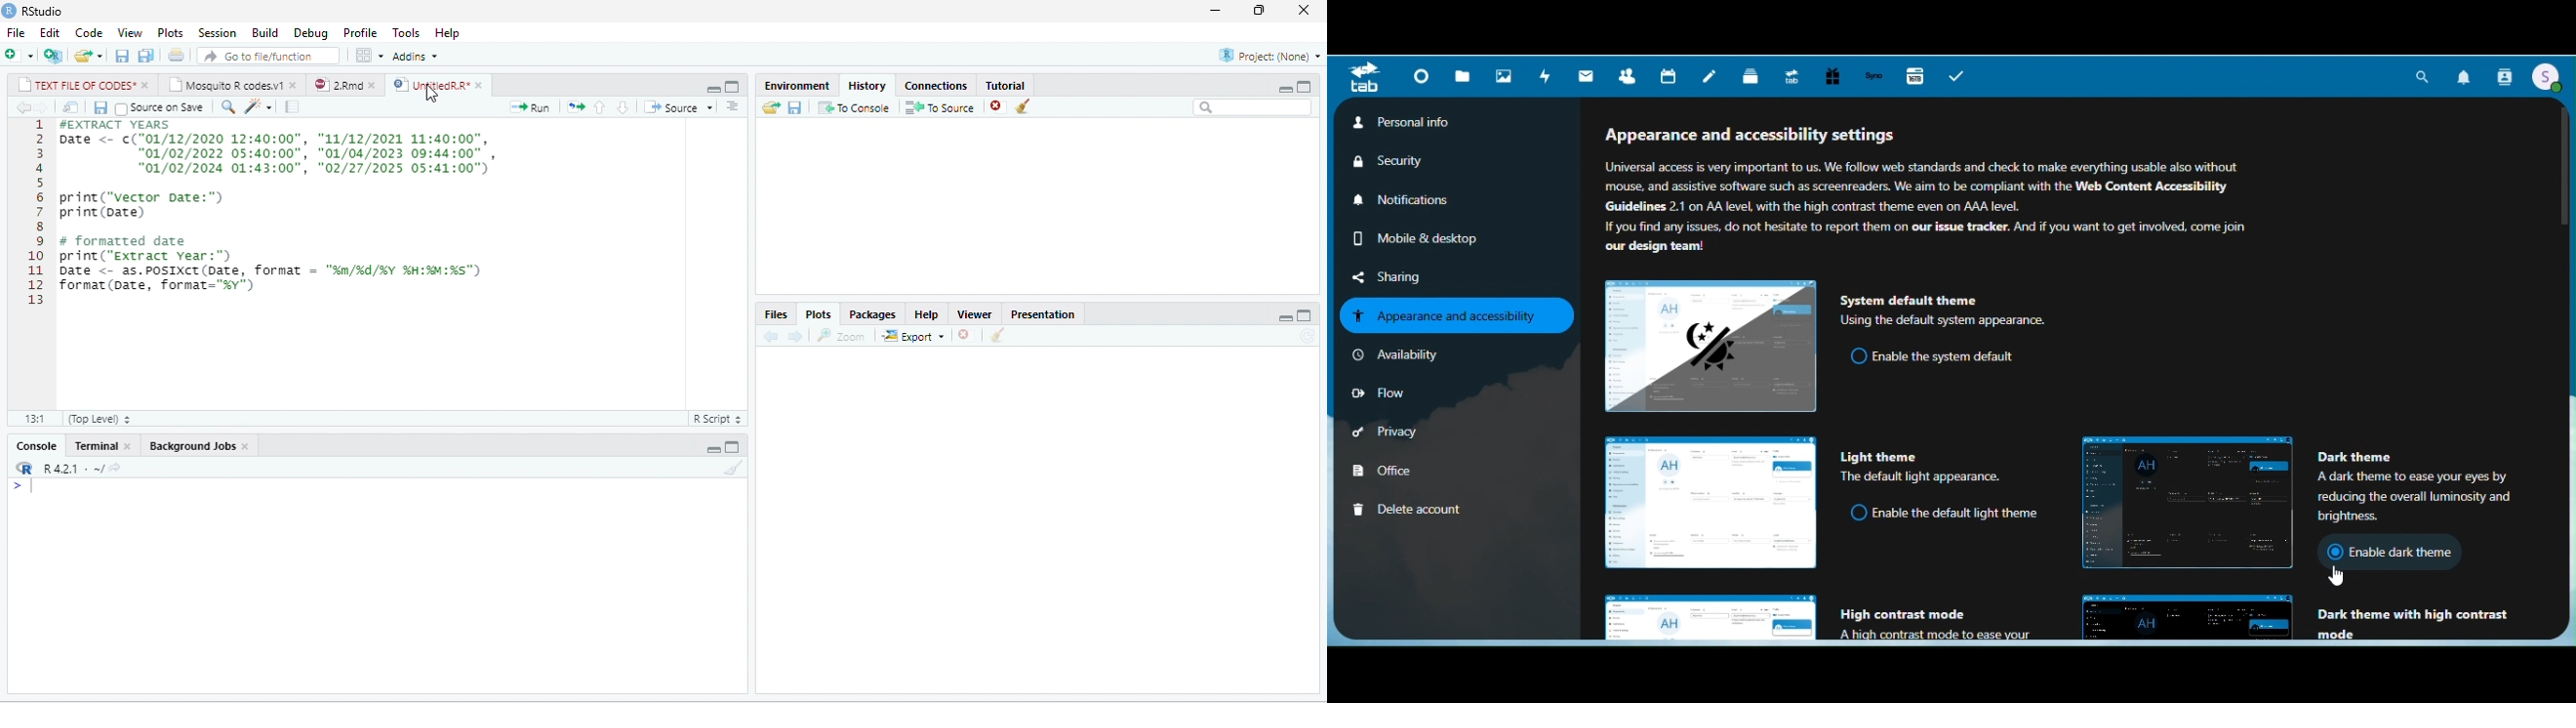  I want to click on close, so click(375, 85).